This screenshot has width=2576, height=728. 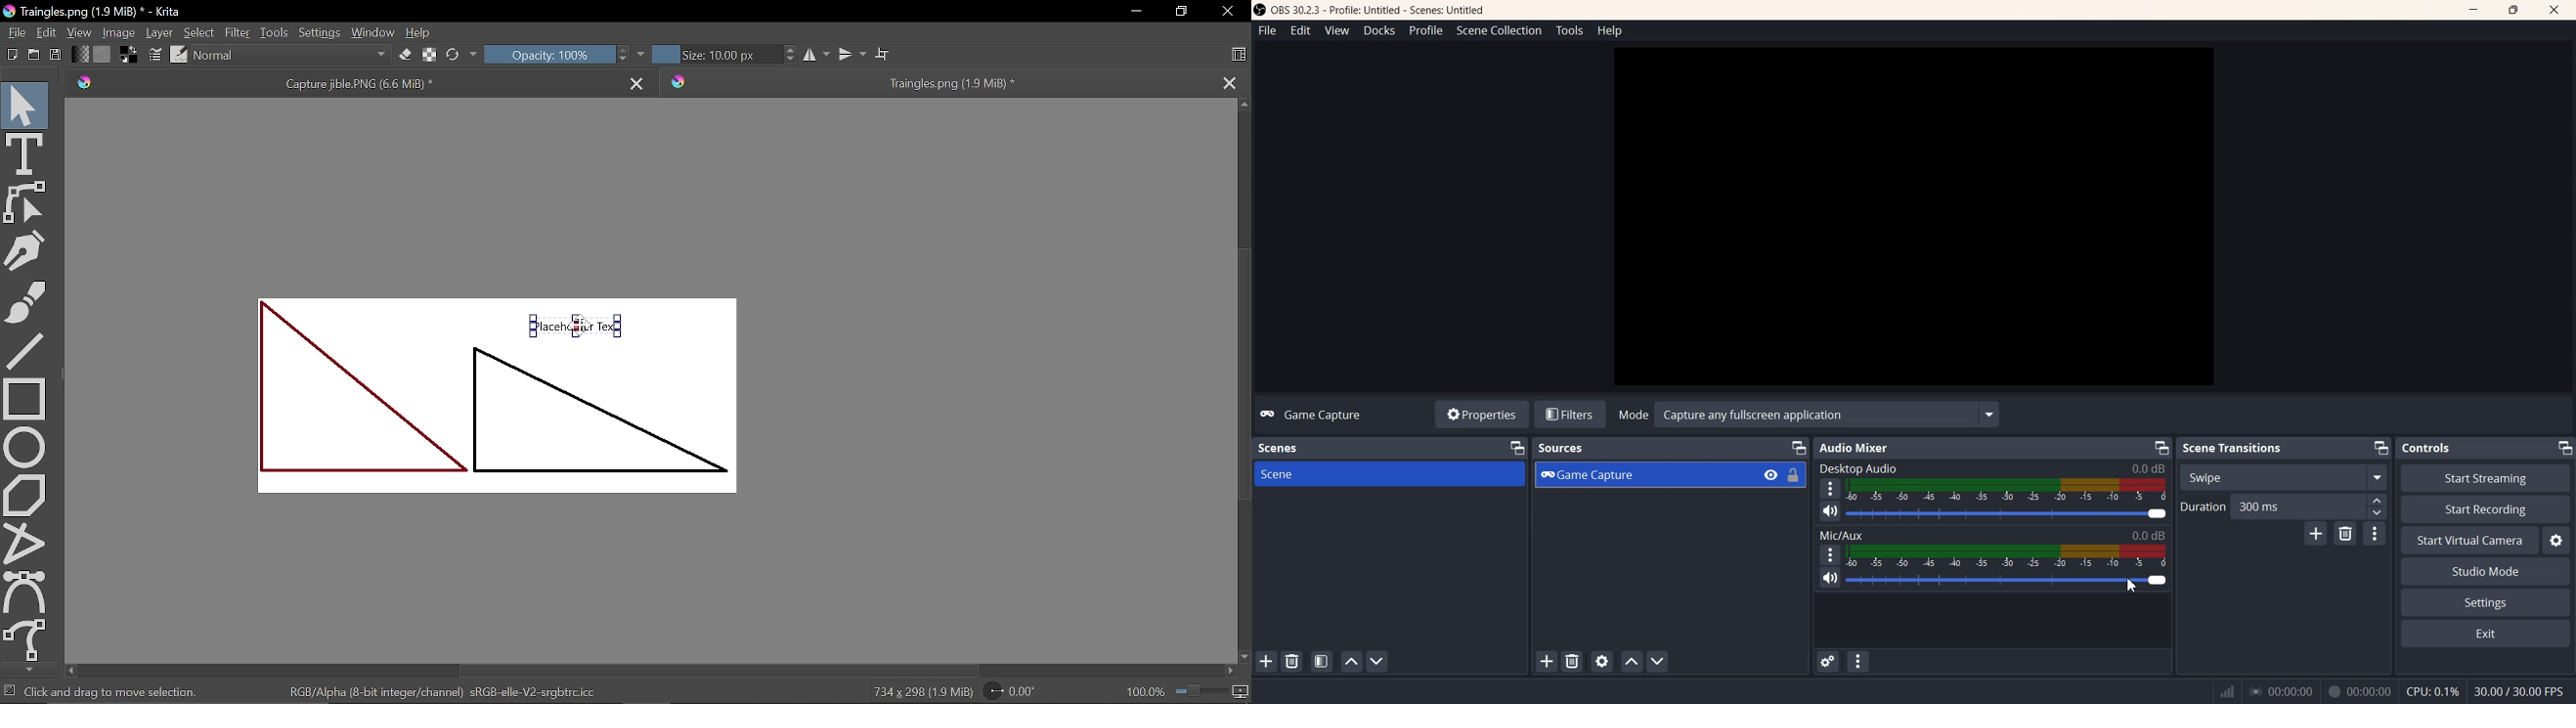 What do you see at coordinates (1857, 663) in the screenshot?
I see `Audio Mixer menu` at bounding box center [1857, 663].